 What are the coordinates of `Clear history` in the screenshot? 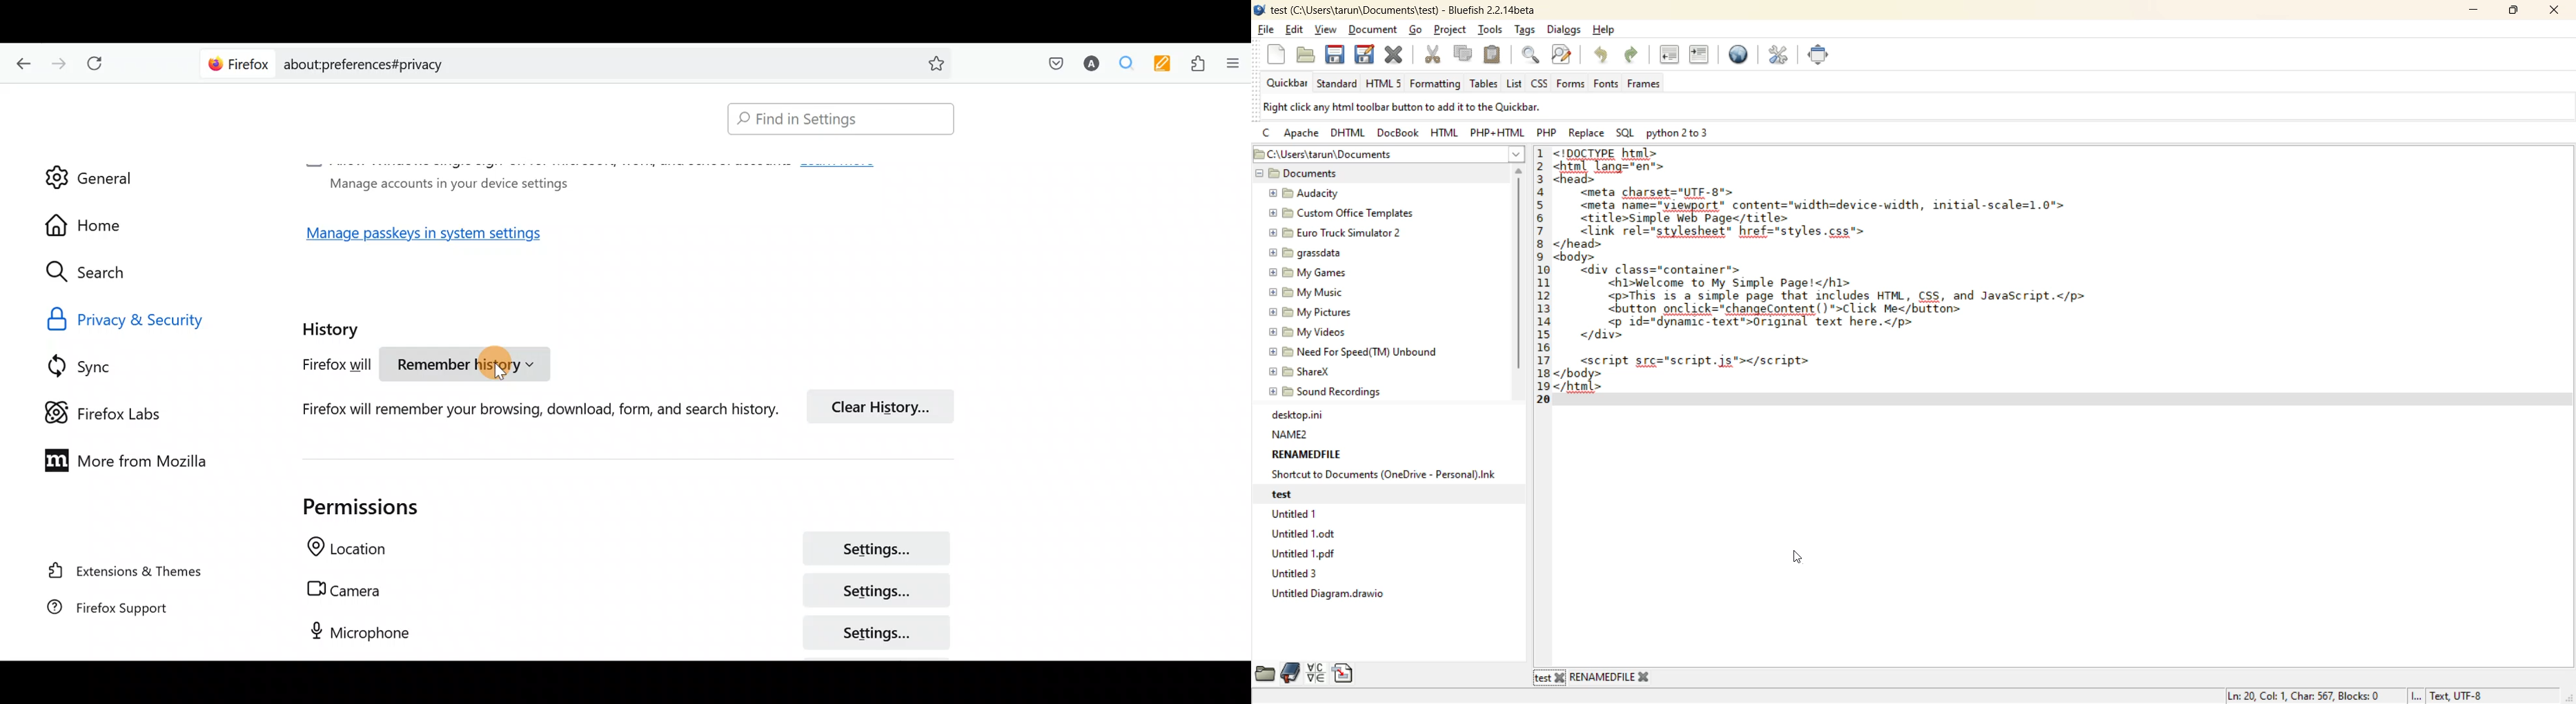 It's located at (886, 405).